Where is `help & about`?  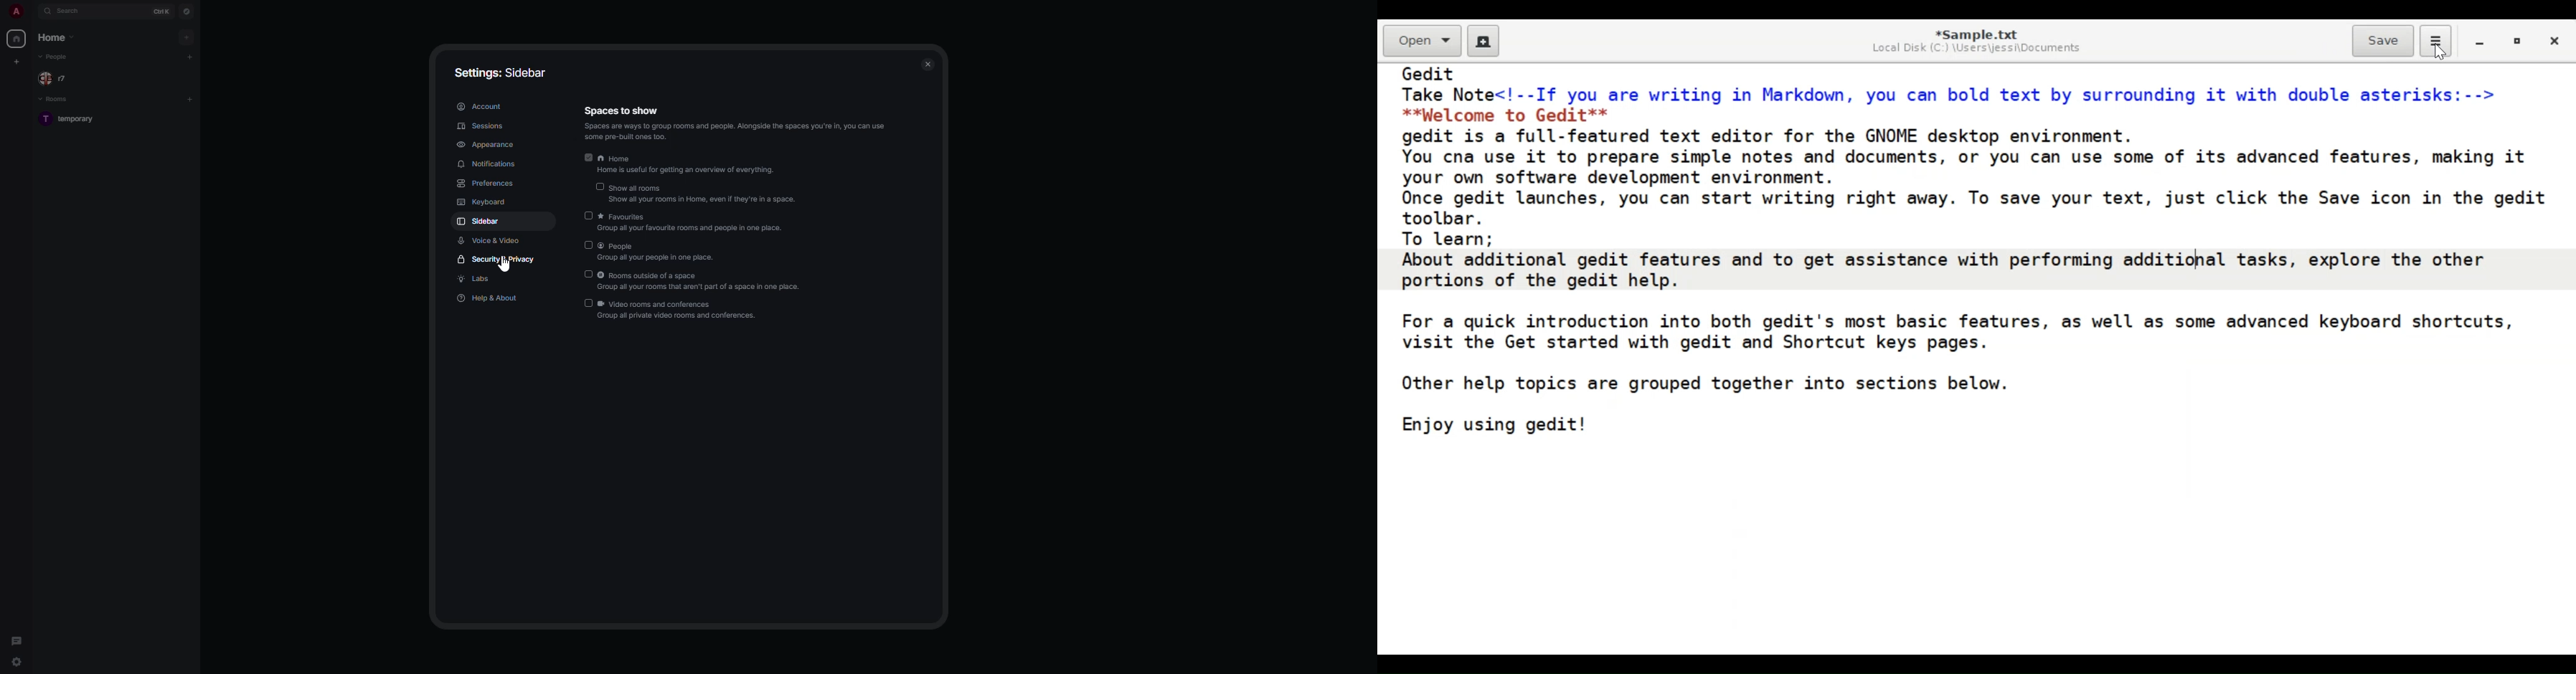 help & about is located at coordinates (491, 298).